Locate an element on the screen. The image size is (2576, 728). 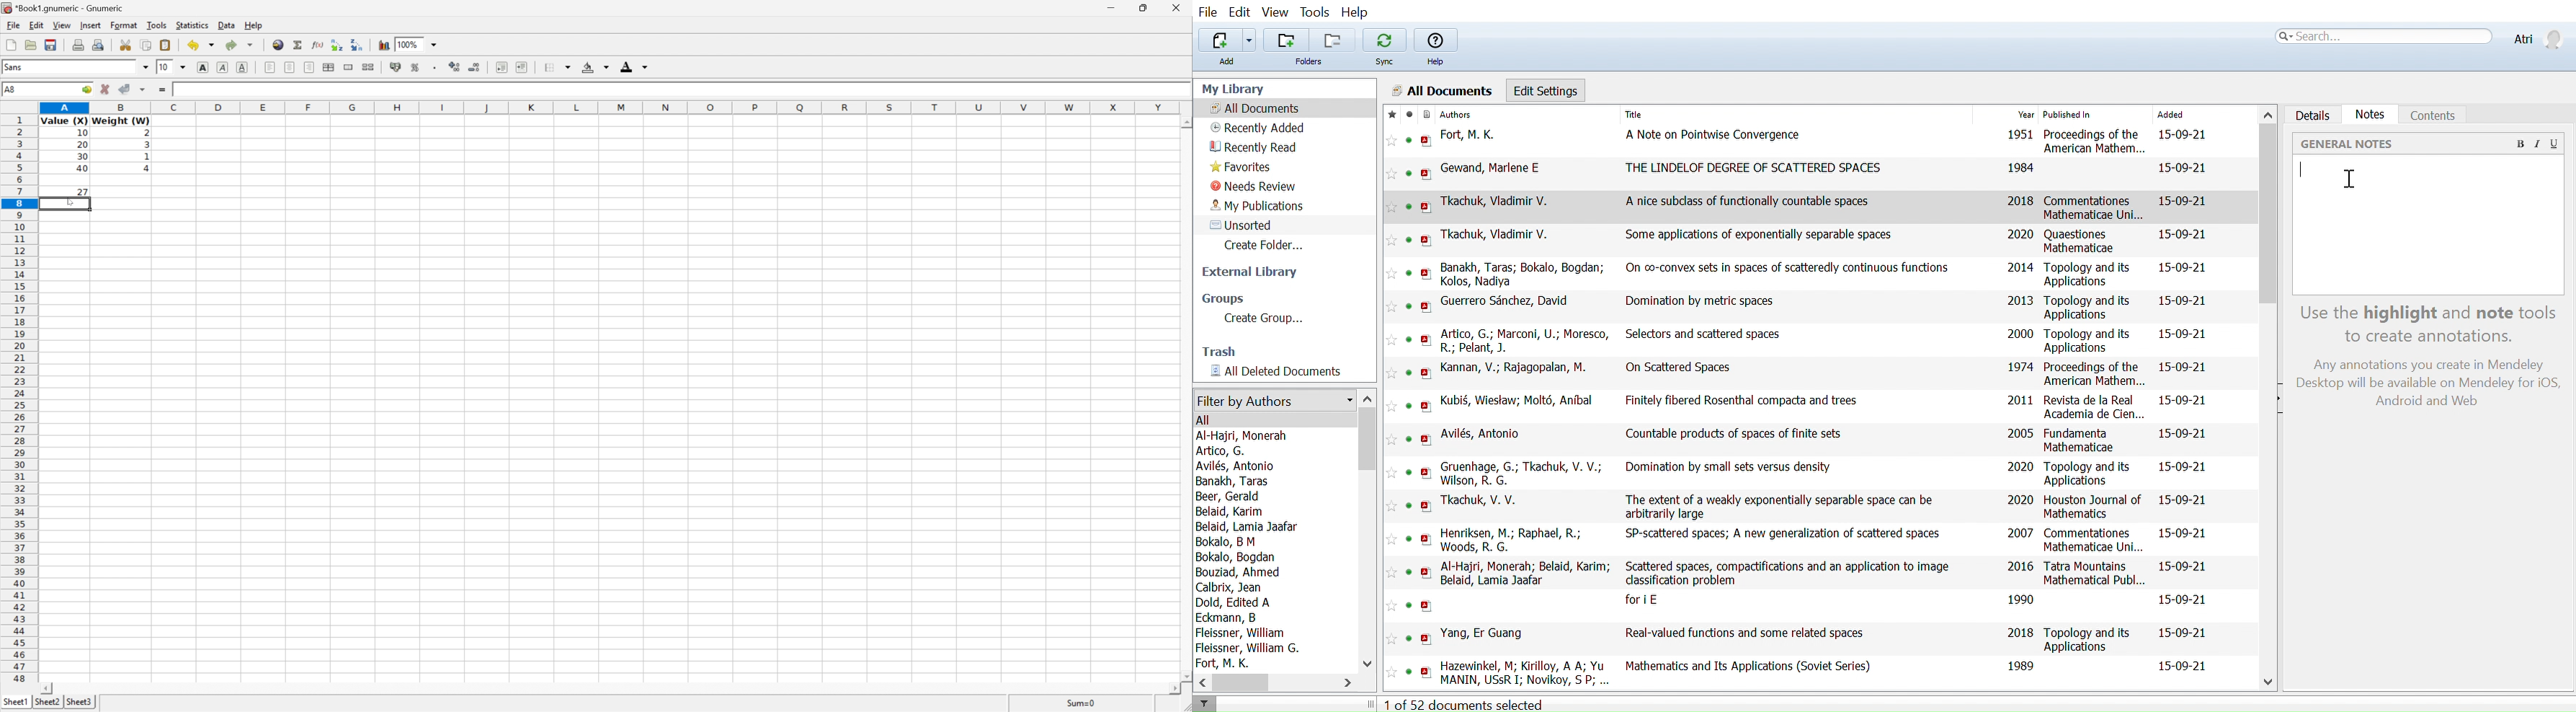
Topology and its Applications is located at coordinates (2089, 340).